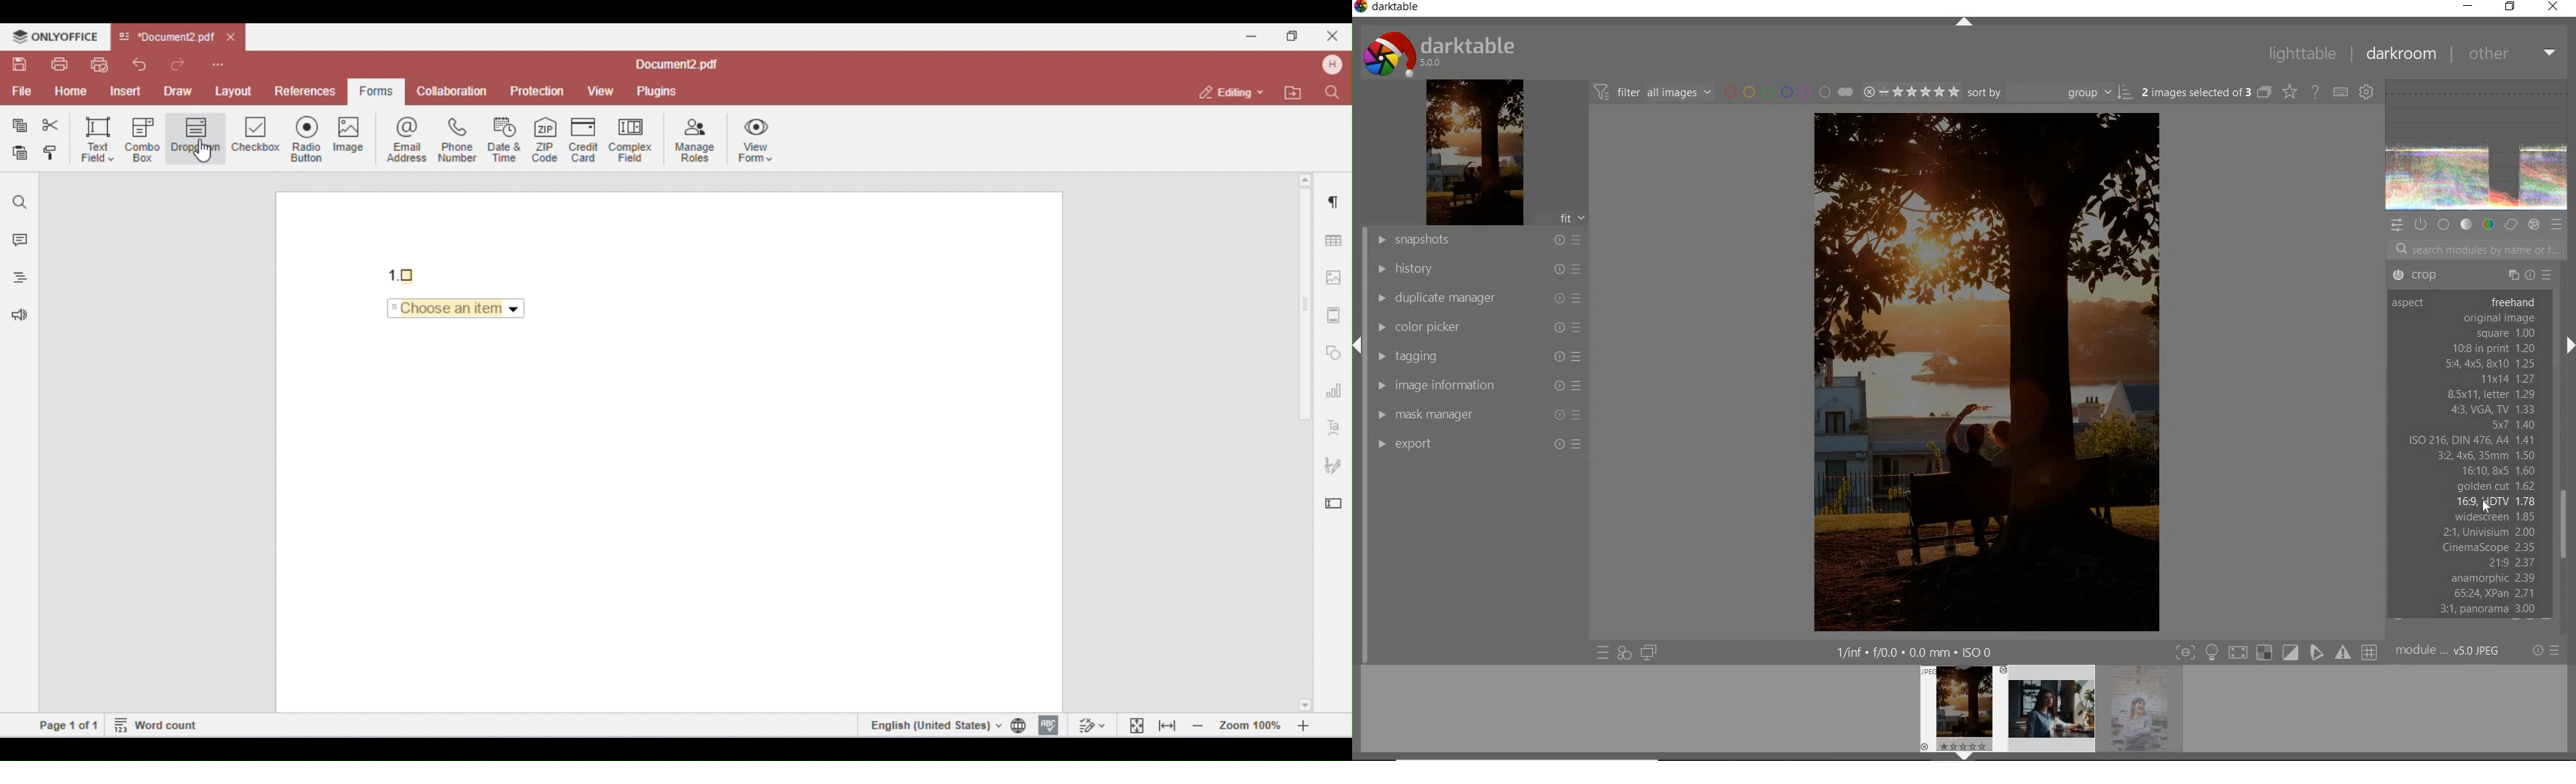 This screenshot has height=784, width=2576. Describe the element at coordinates (1359, 511) in the screenshot. I see `vertical scroll bar` at that location.